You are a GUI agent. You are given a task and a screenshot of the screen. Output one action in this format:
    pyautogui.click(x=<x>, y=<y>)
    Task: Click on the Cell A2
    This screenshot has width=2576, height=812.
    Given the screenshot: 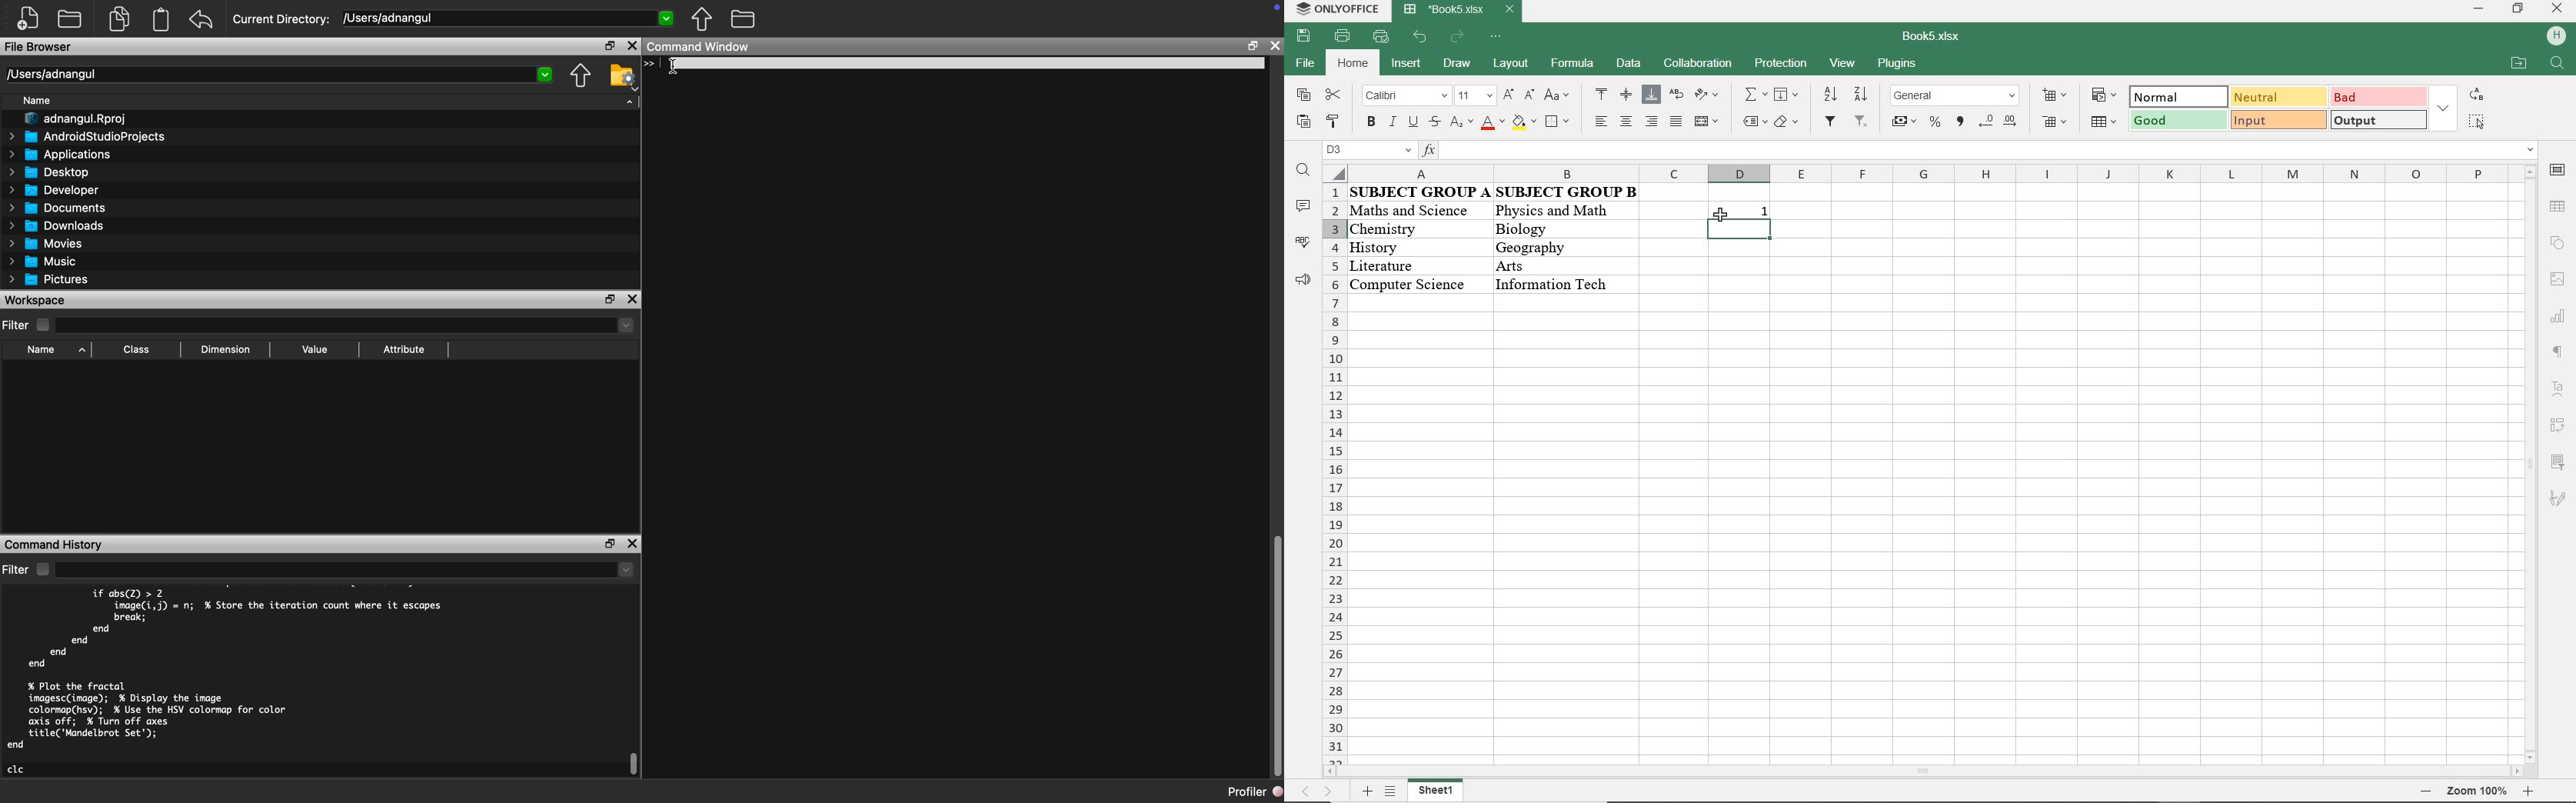 What is the action you would take?
    pyautogui.click(x=1417, y=211)
    